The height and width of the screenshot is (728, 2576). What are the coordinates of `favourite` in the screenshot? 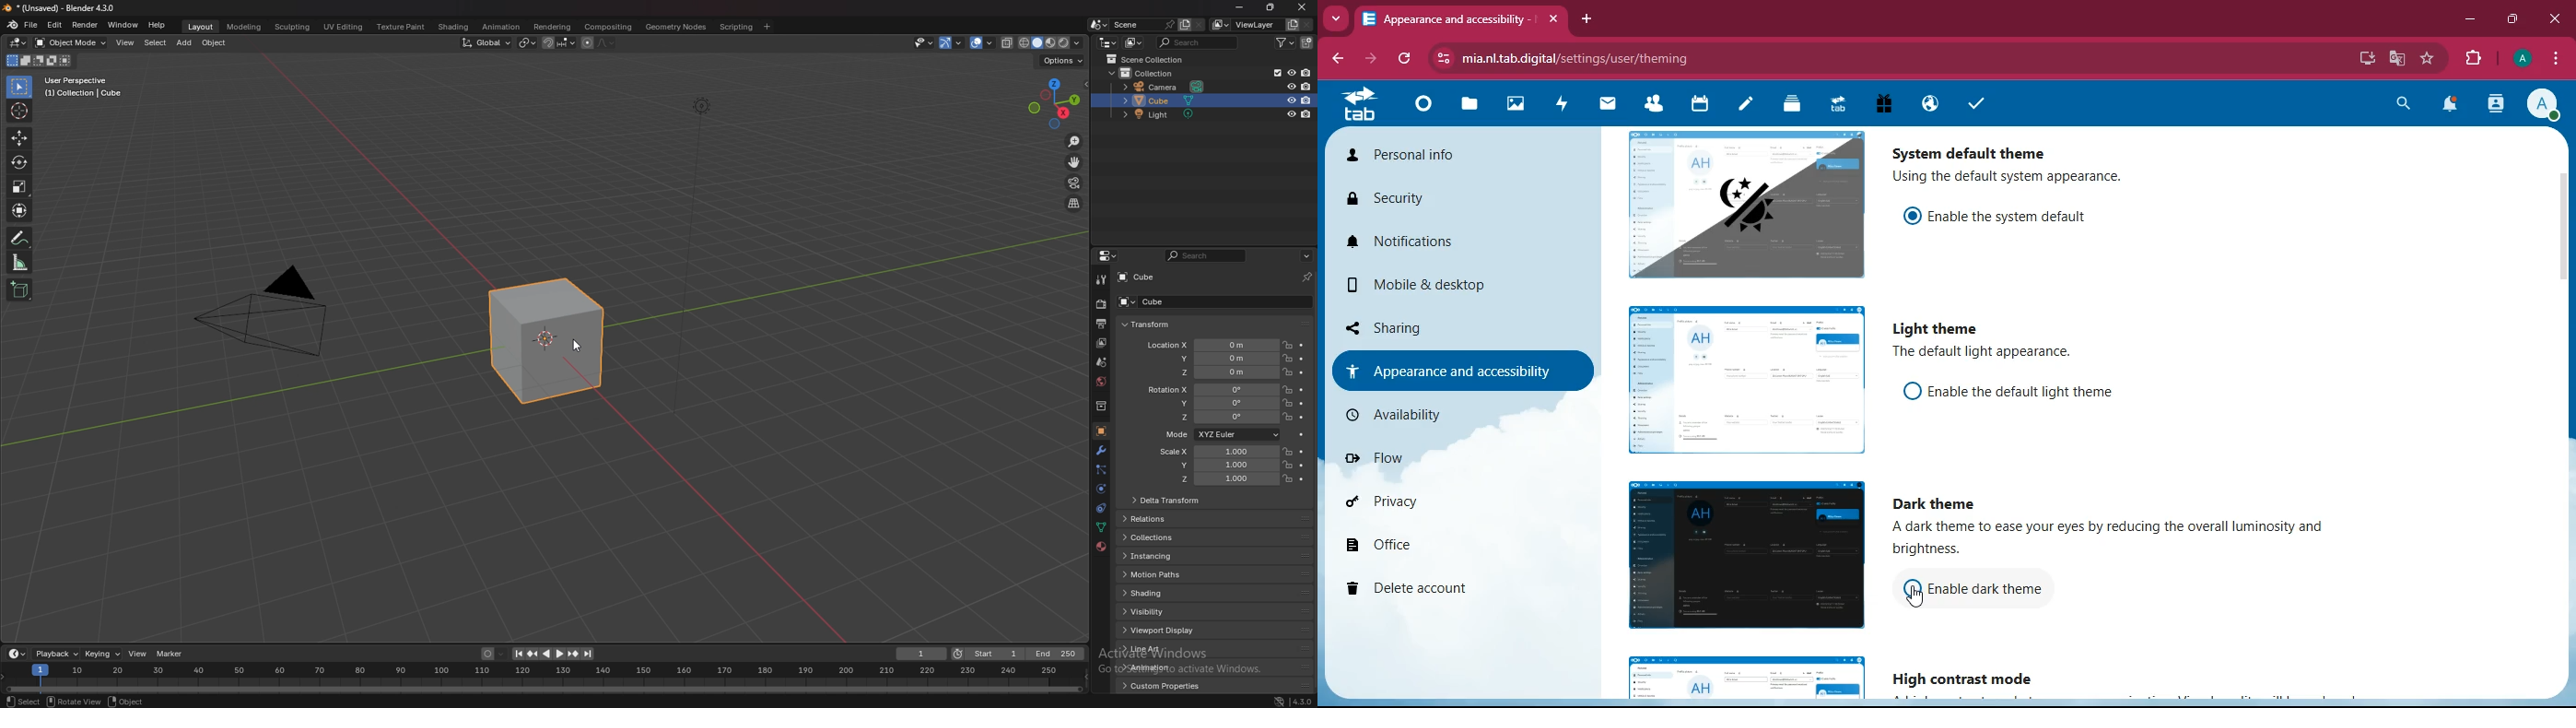 It's located at (2430, 59).